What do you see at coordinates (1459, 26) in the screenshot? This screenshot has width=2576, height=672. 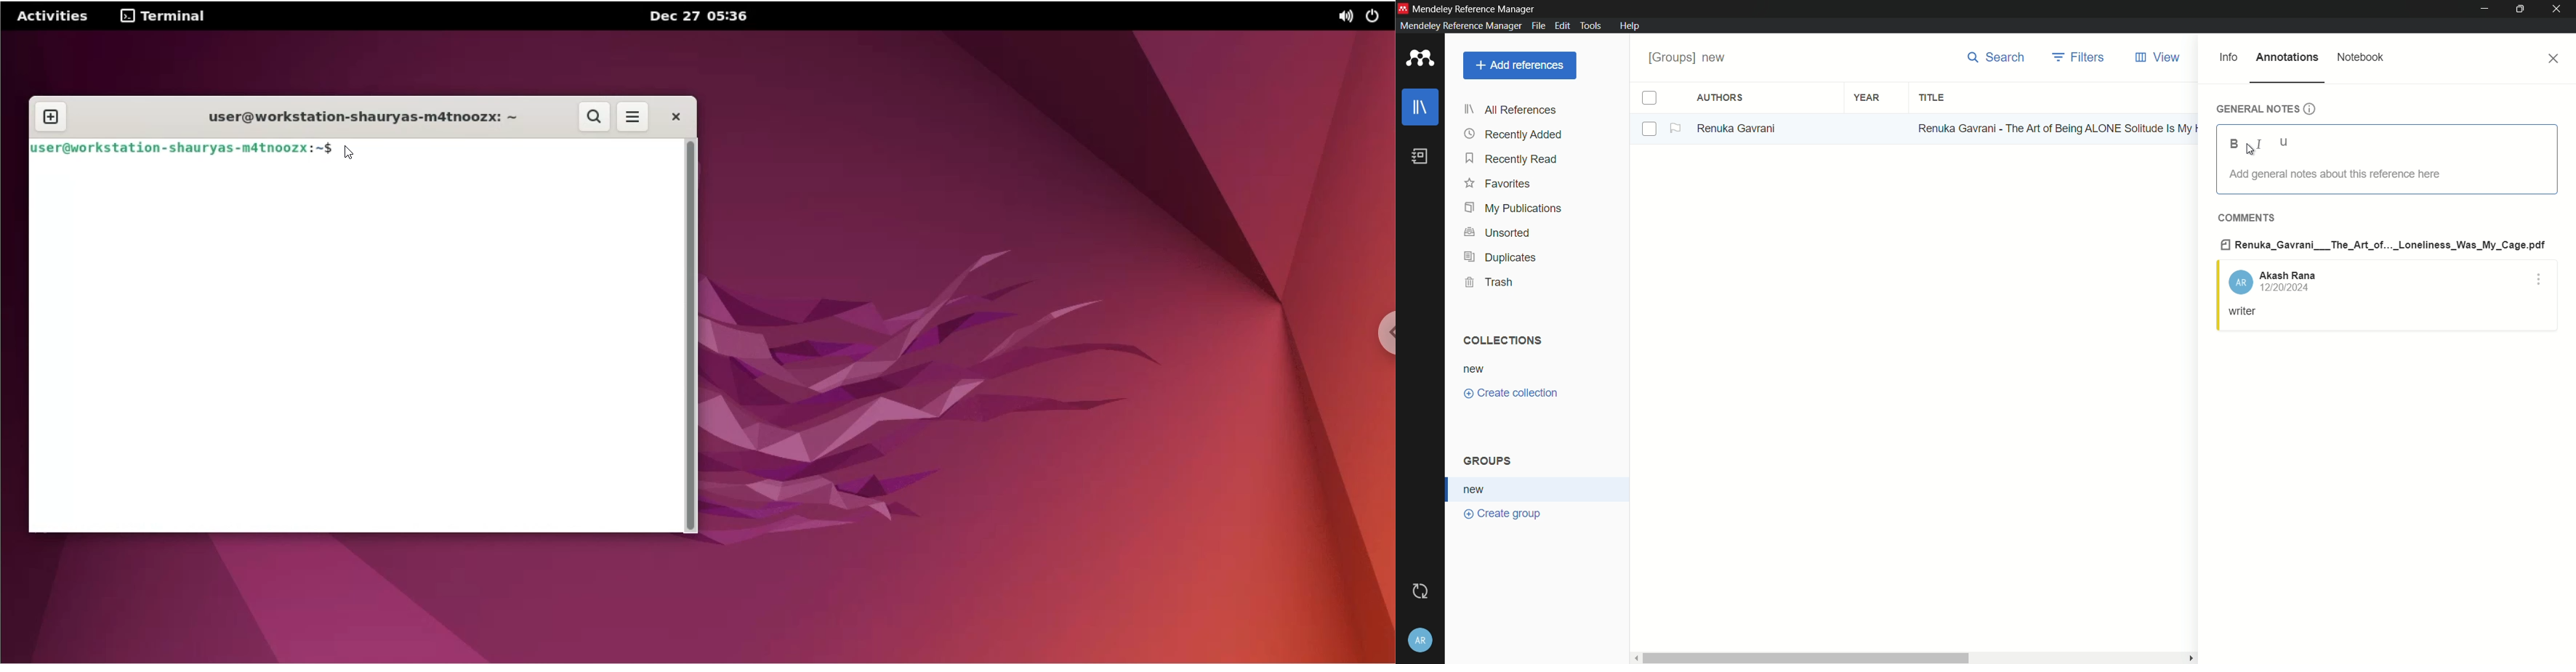 I see `mendeley reference manager` at bounding box center [1459, 26].